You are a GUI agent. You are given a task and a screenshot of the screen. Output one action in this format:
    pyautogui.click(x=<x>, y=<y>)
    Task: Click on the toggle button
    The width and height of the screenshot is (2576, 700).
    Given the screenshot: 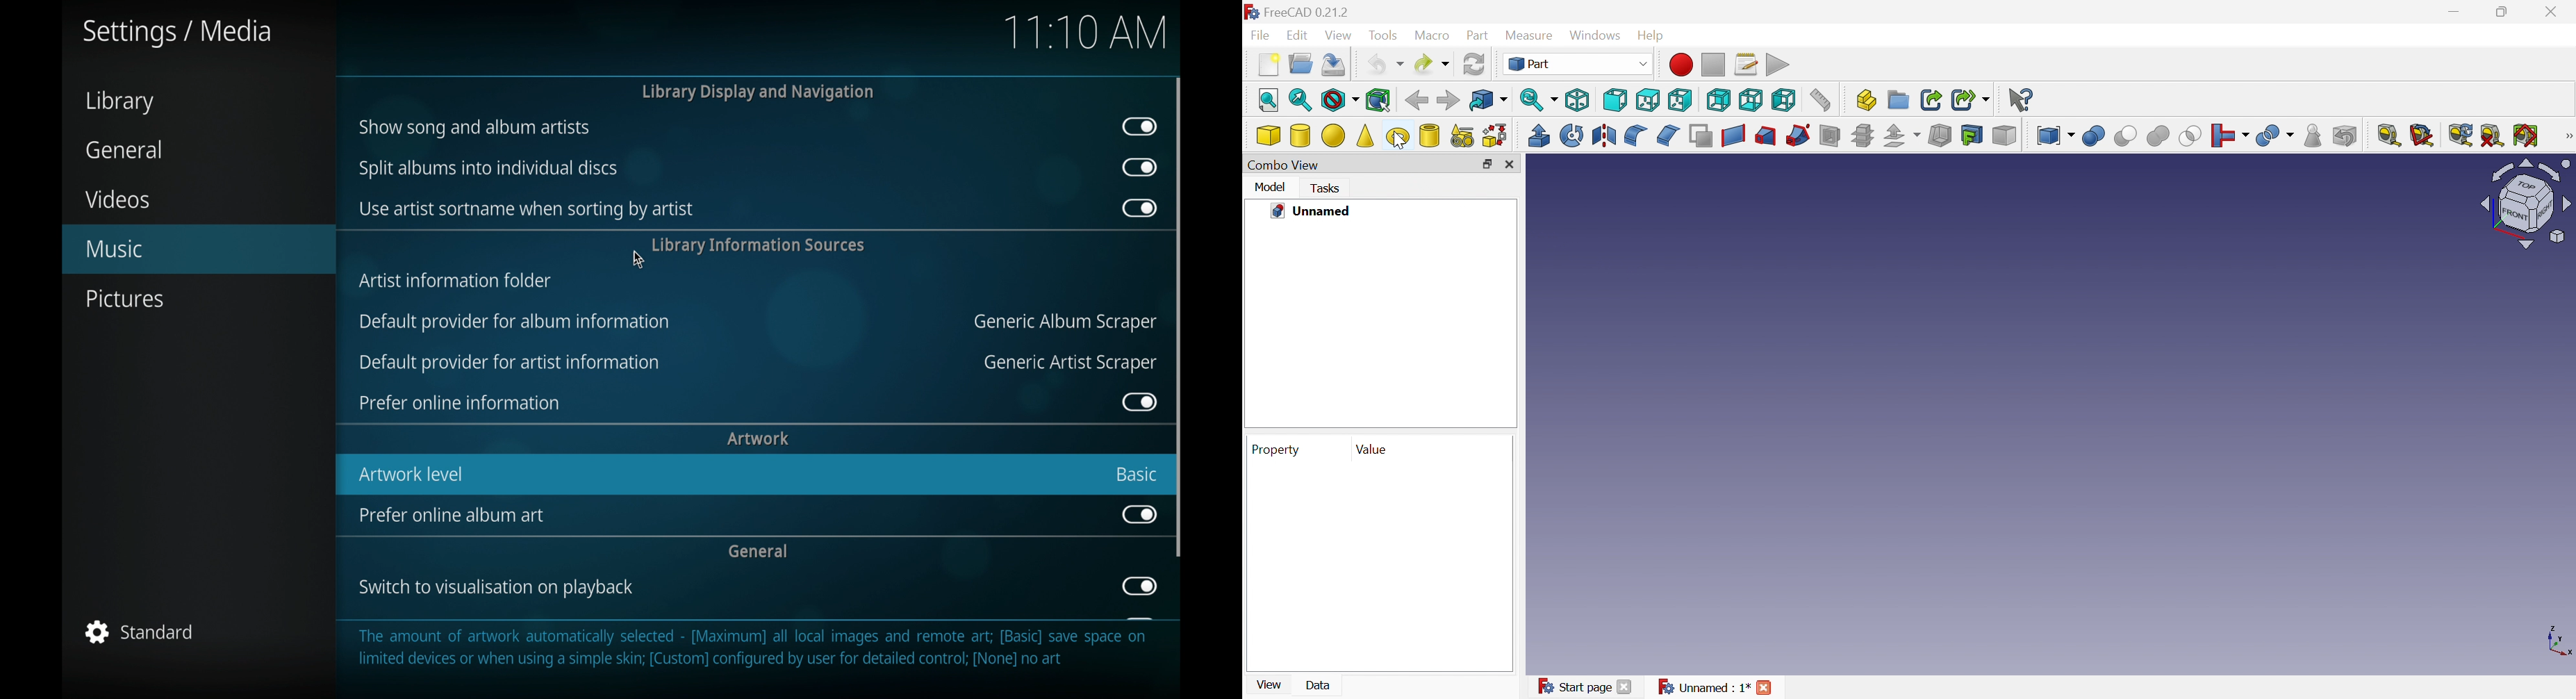 What is the action you would take?
    pyautogui.click(x=1139, y=168)
    